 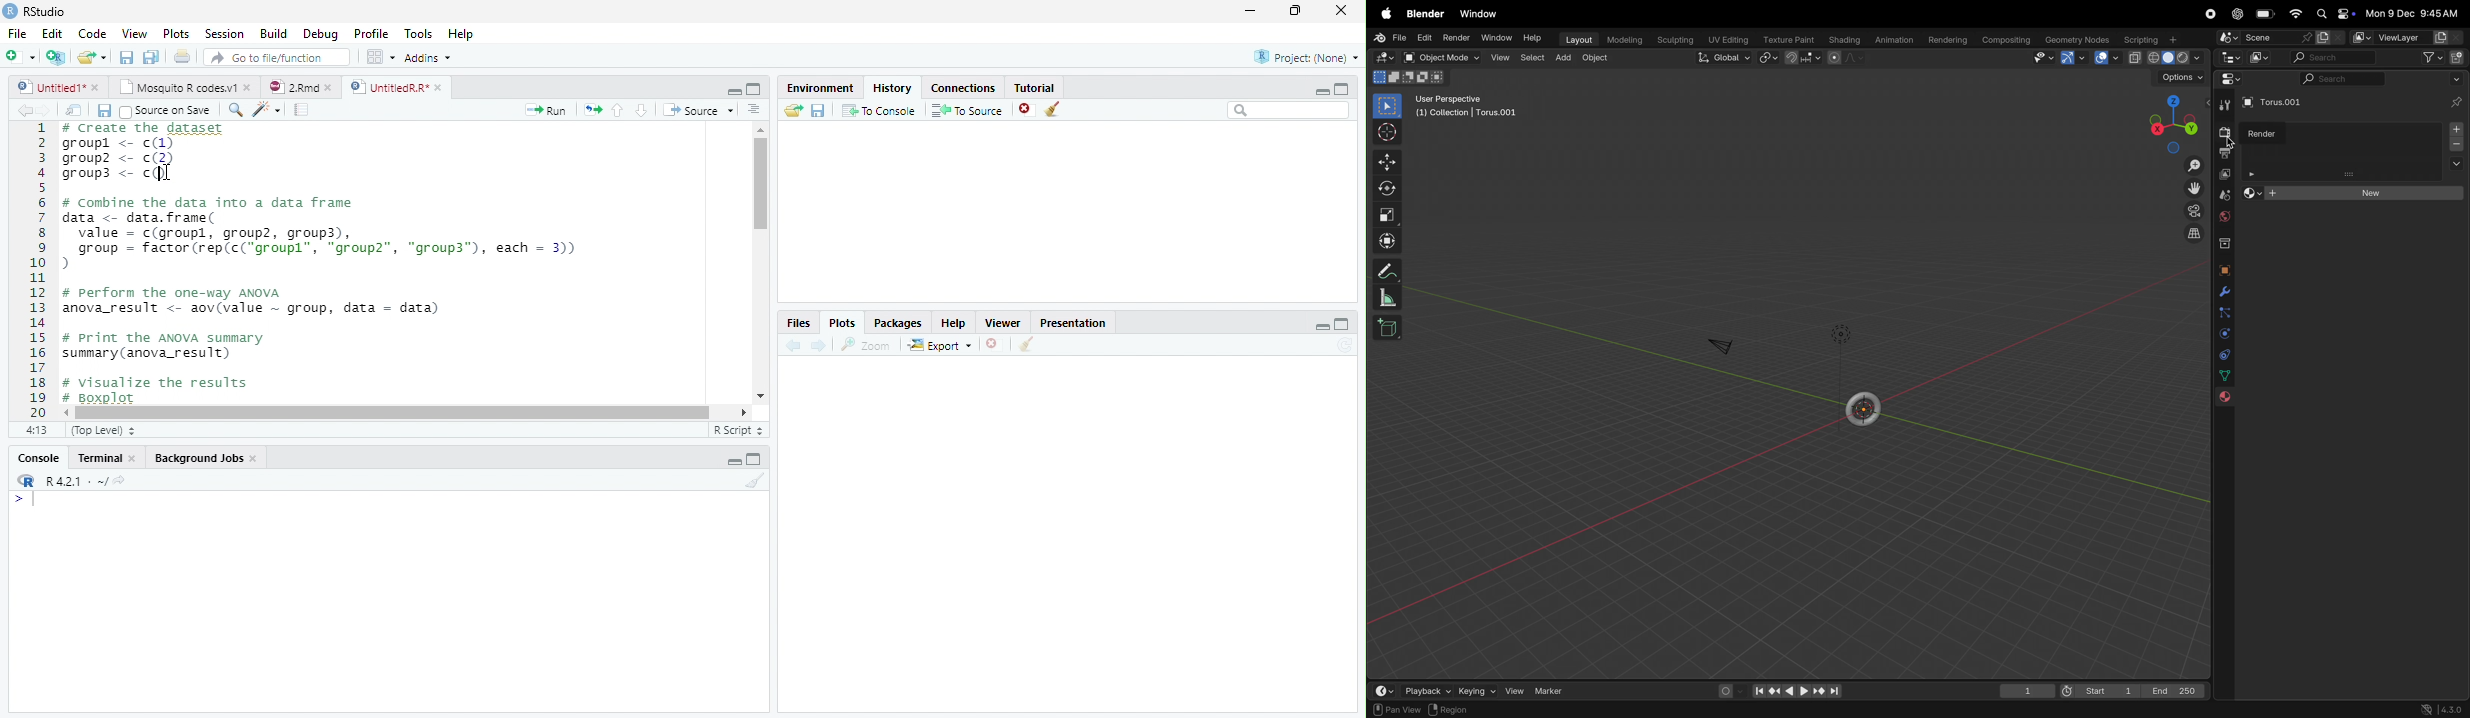 I want to click on Create a Project, so click(x=56, y=57).